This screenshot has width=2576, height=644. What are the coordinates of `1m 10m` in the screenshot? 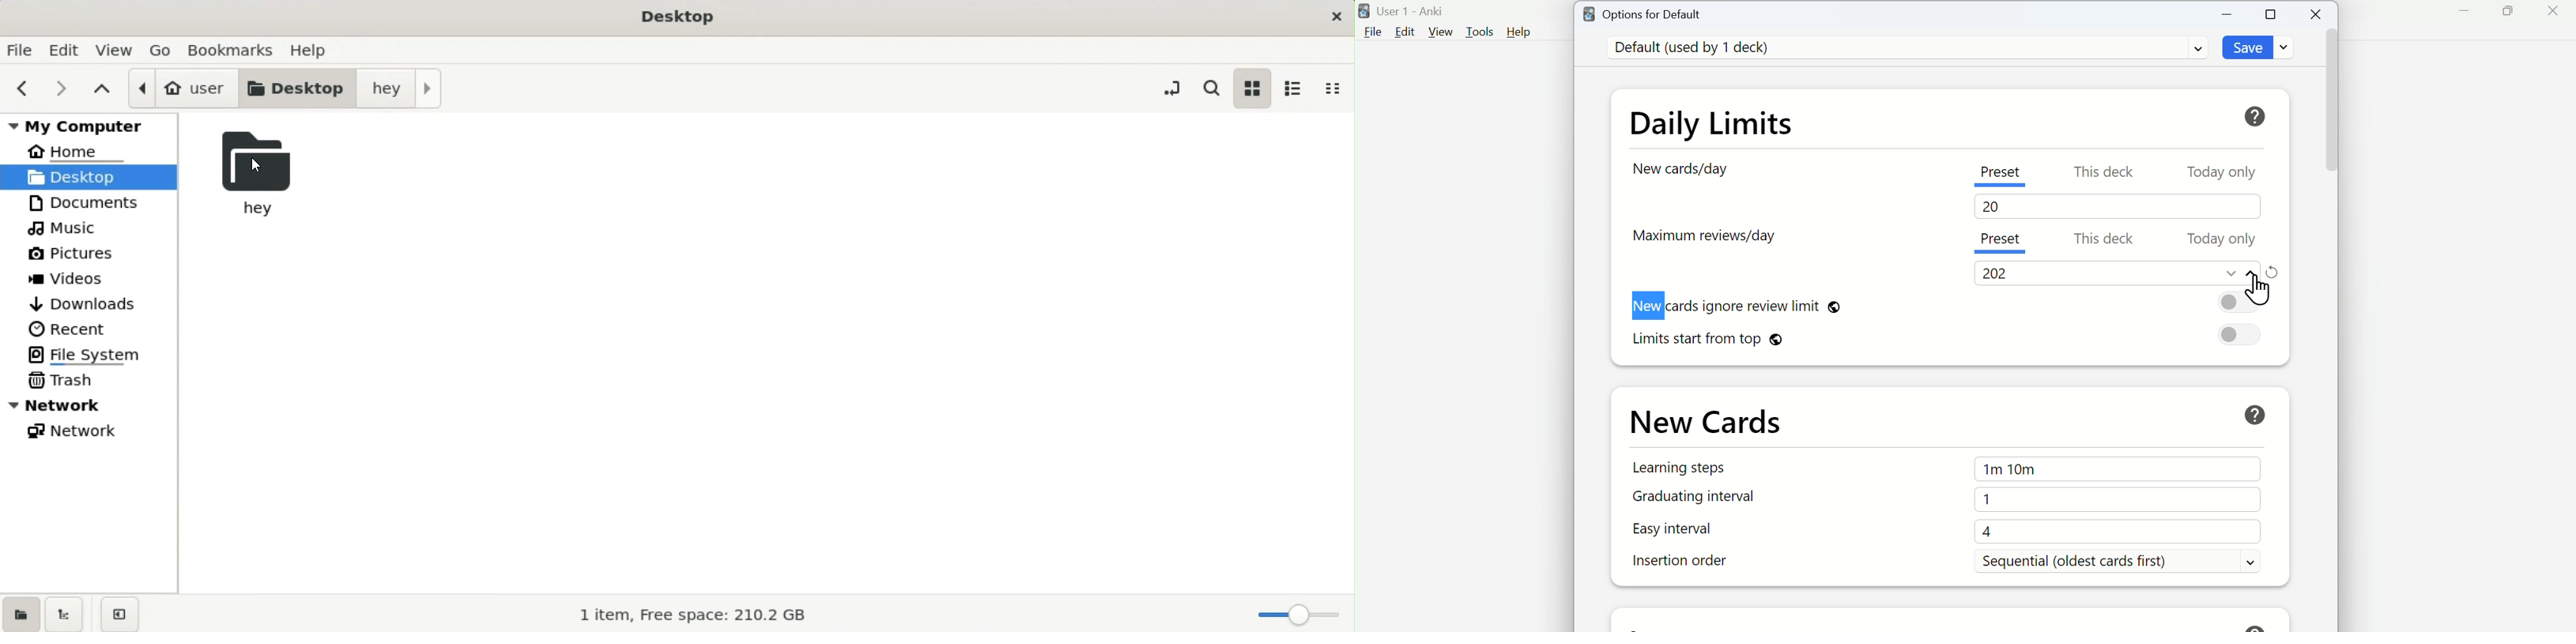 It's located at (2117, 468).